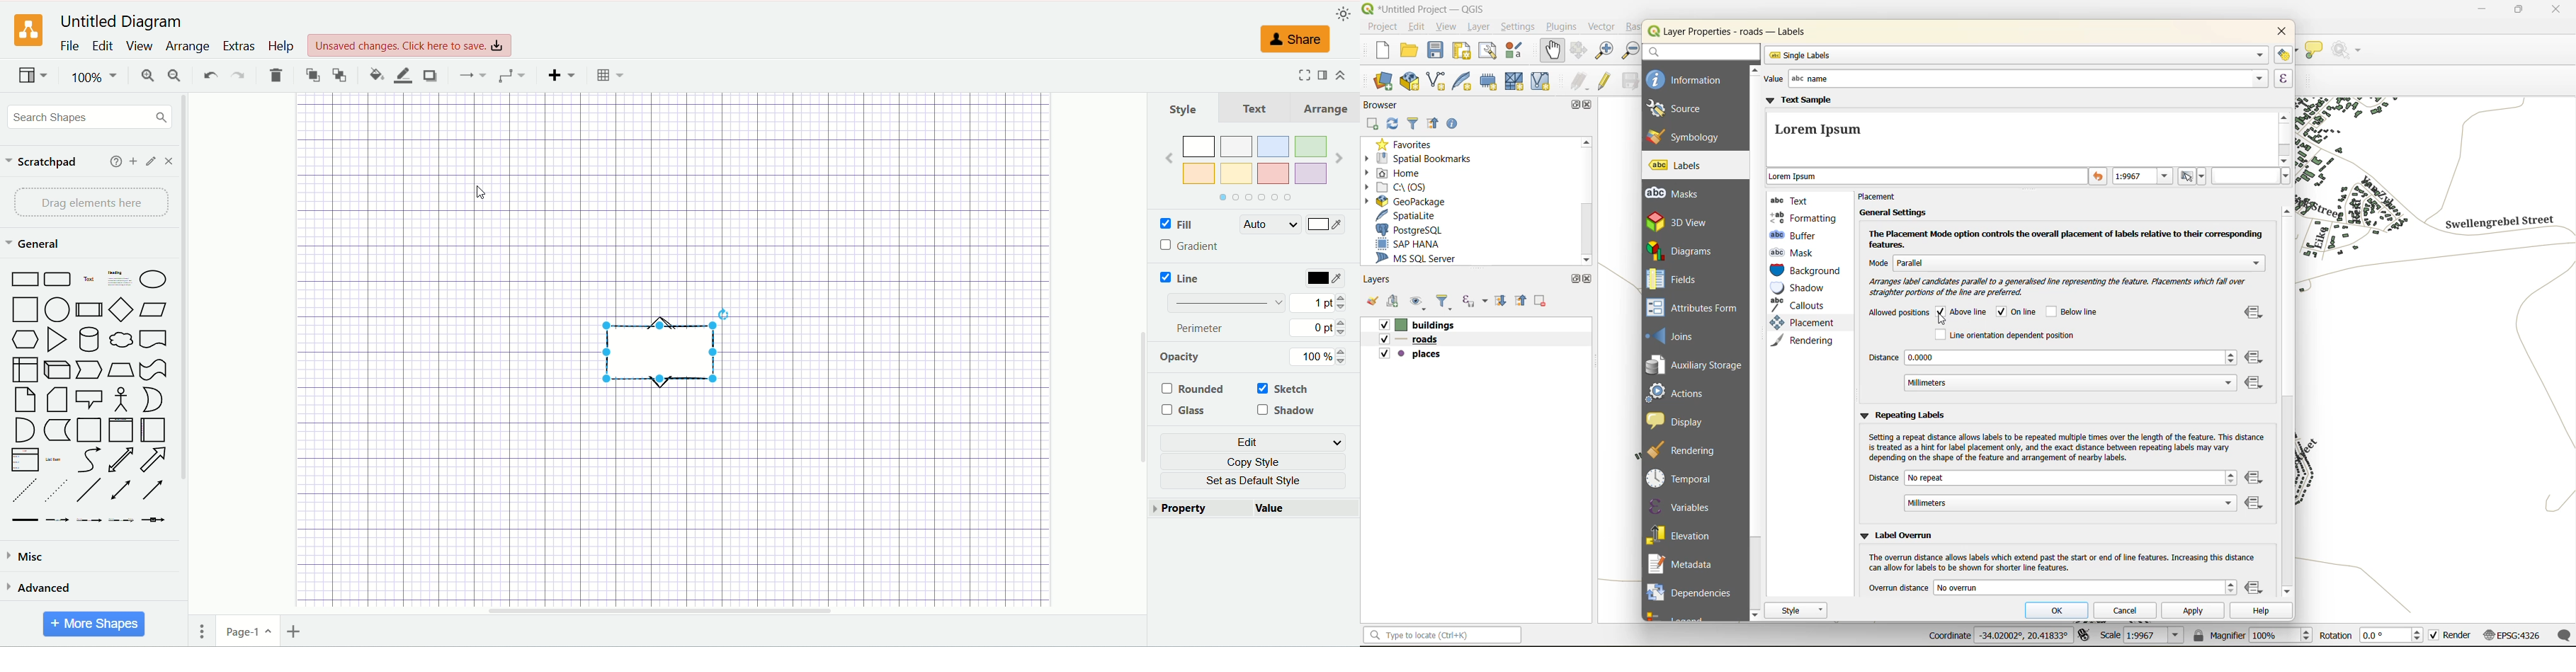 The image size is (2576, 672). I want to click on value, so click(1303, 510).